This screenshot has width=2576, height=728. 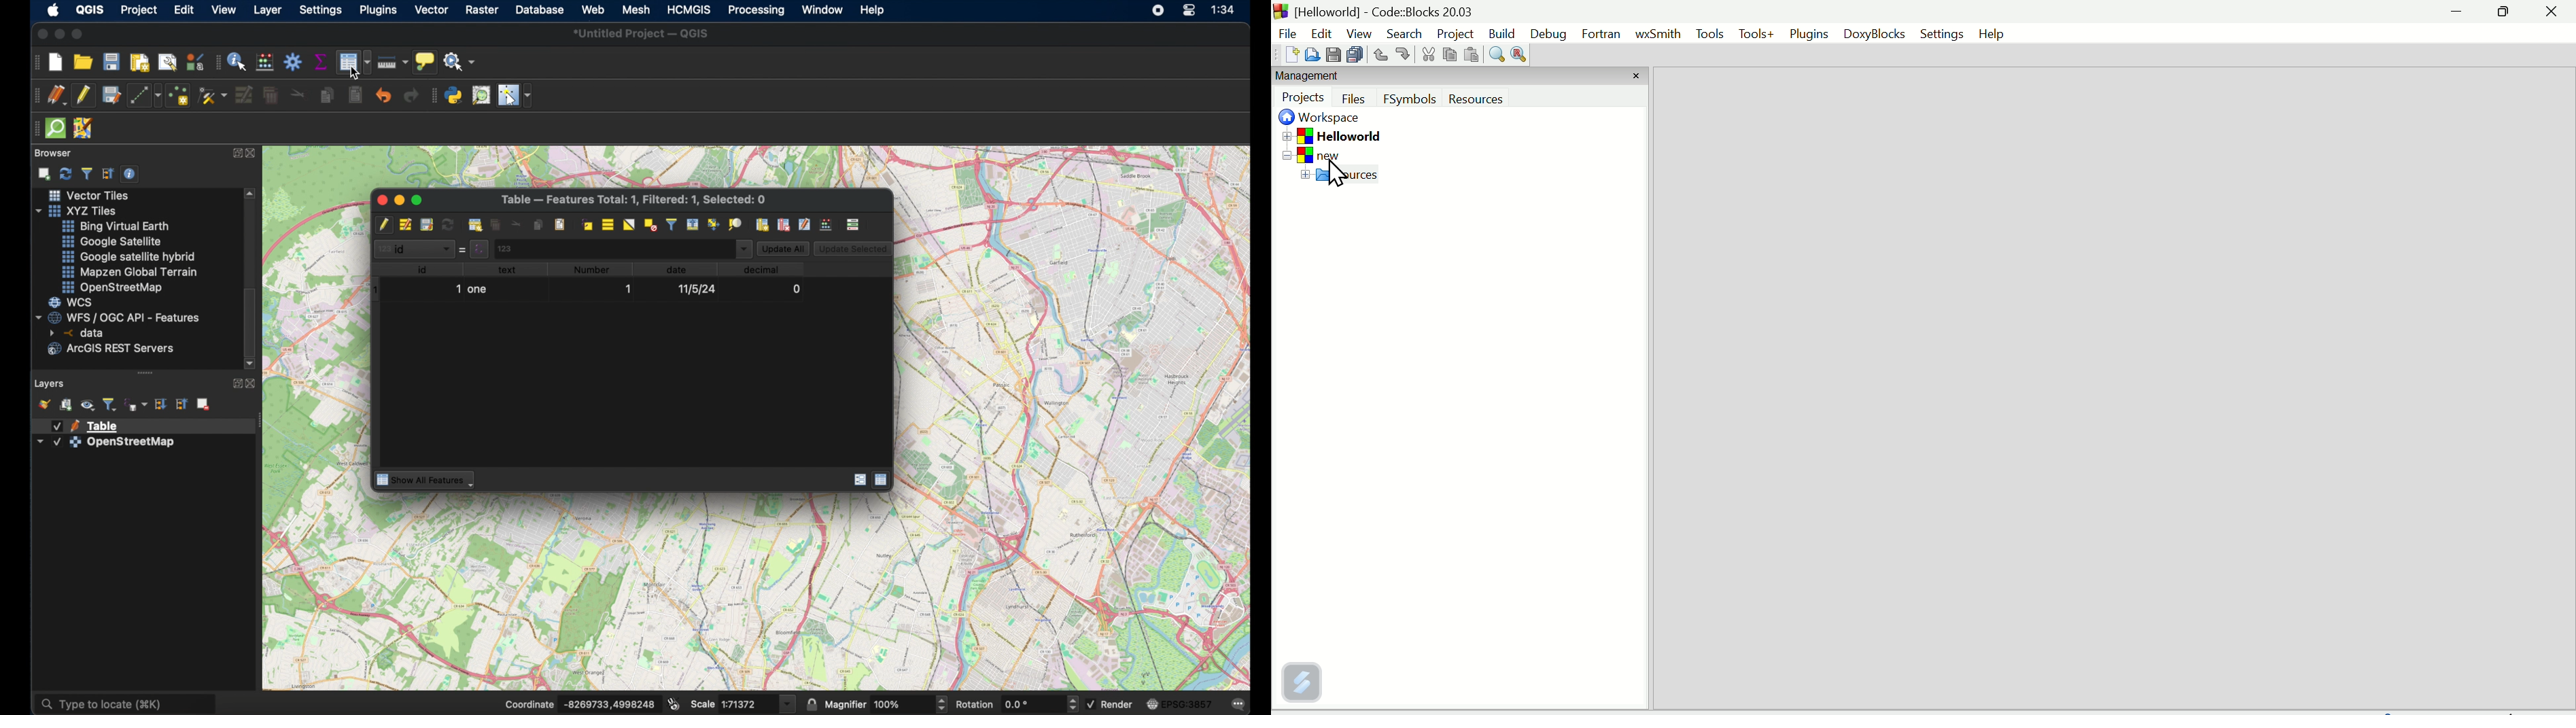 I want to click on select/filter features, so click(x=671, y=223).